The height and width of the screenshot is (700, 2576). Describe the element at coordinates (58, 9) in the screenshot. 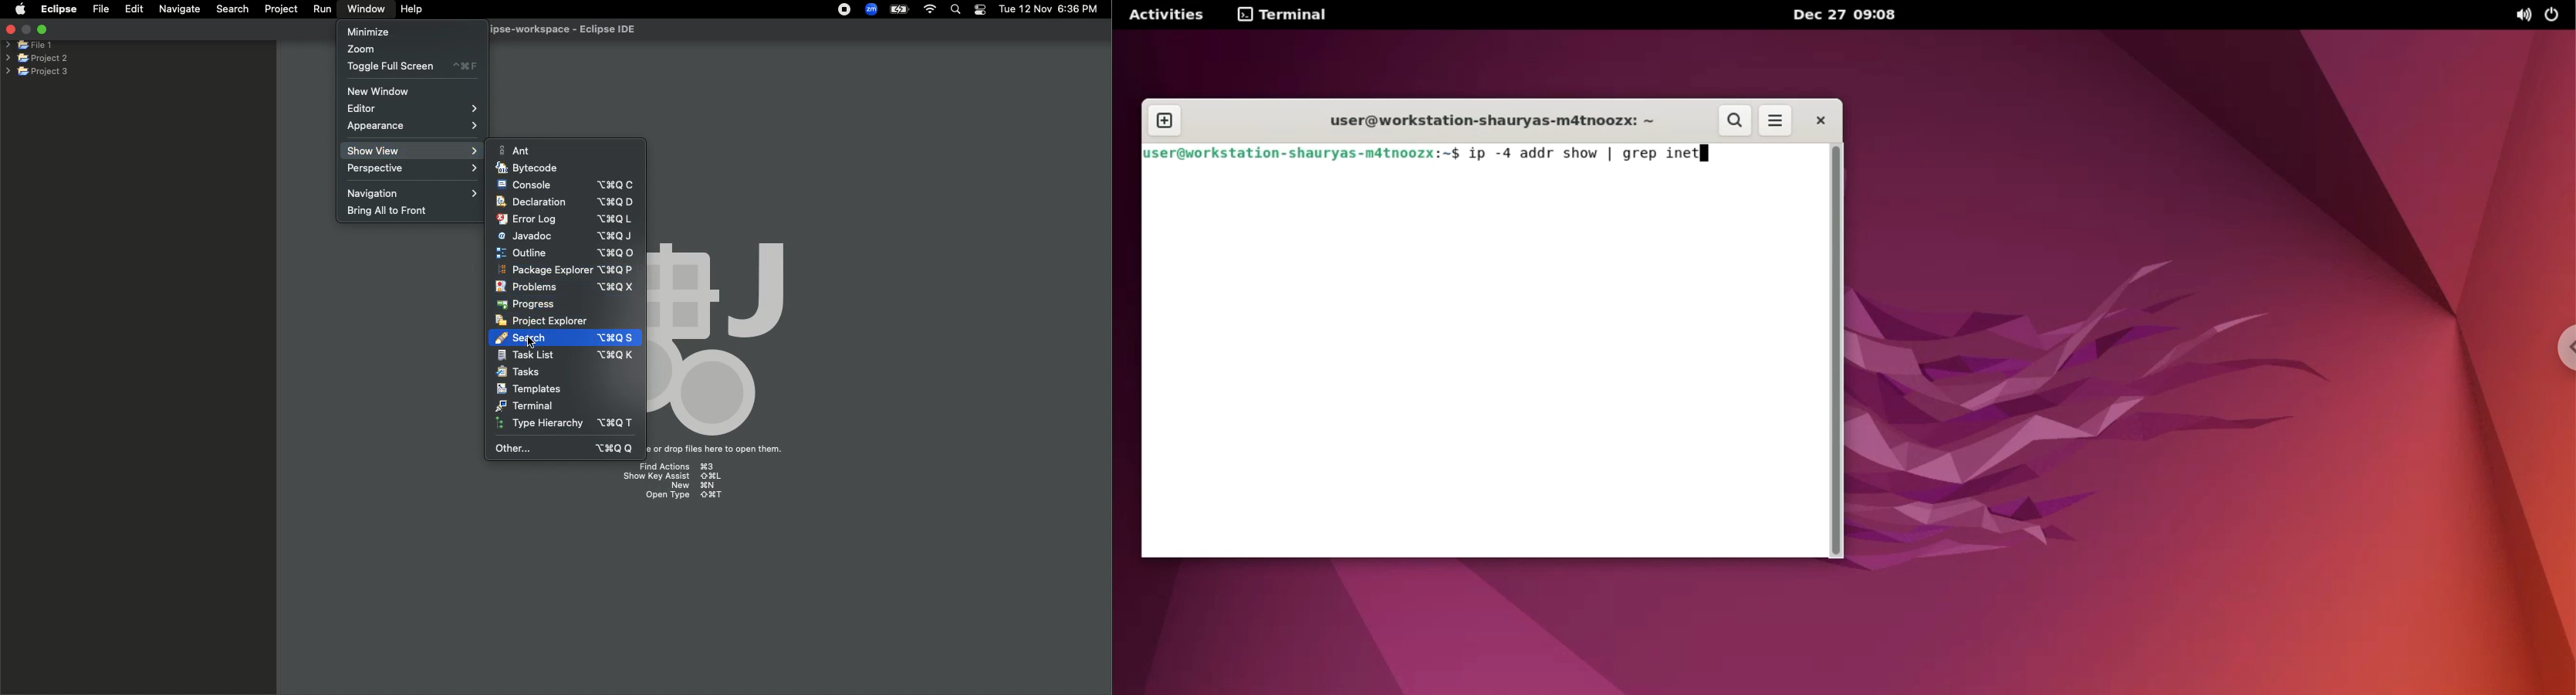

I see `Eclipse` at that location.